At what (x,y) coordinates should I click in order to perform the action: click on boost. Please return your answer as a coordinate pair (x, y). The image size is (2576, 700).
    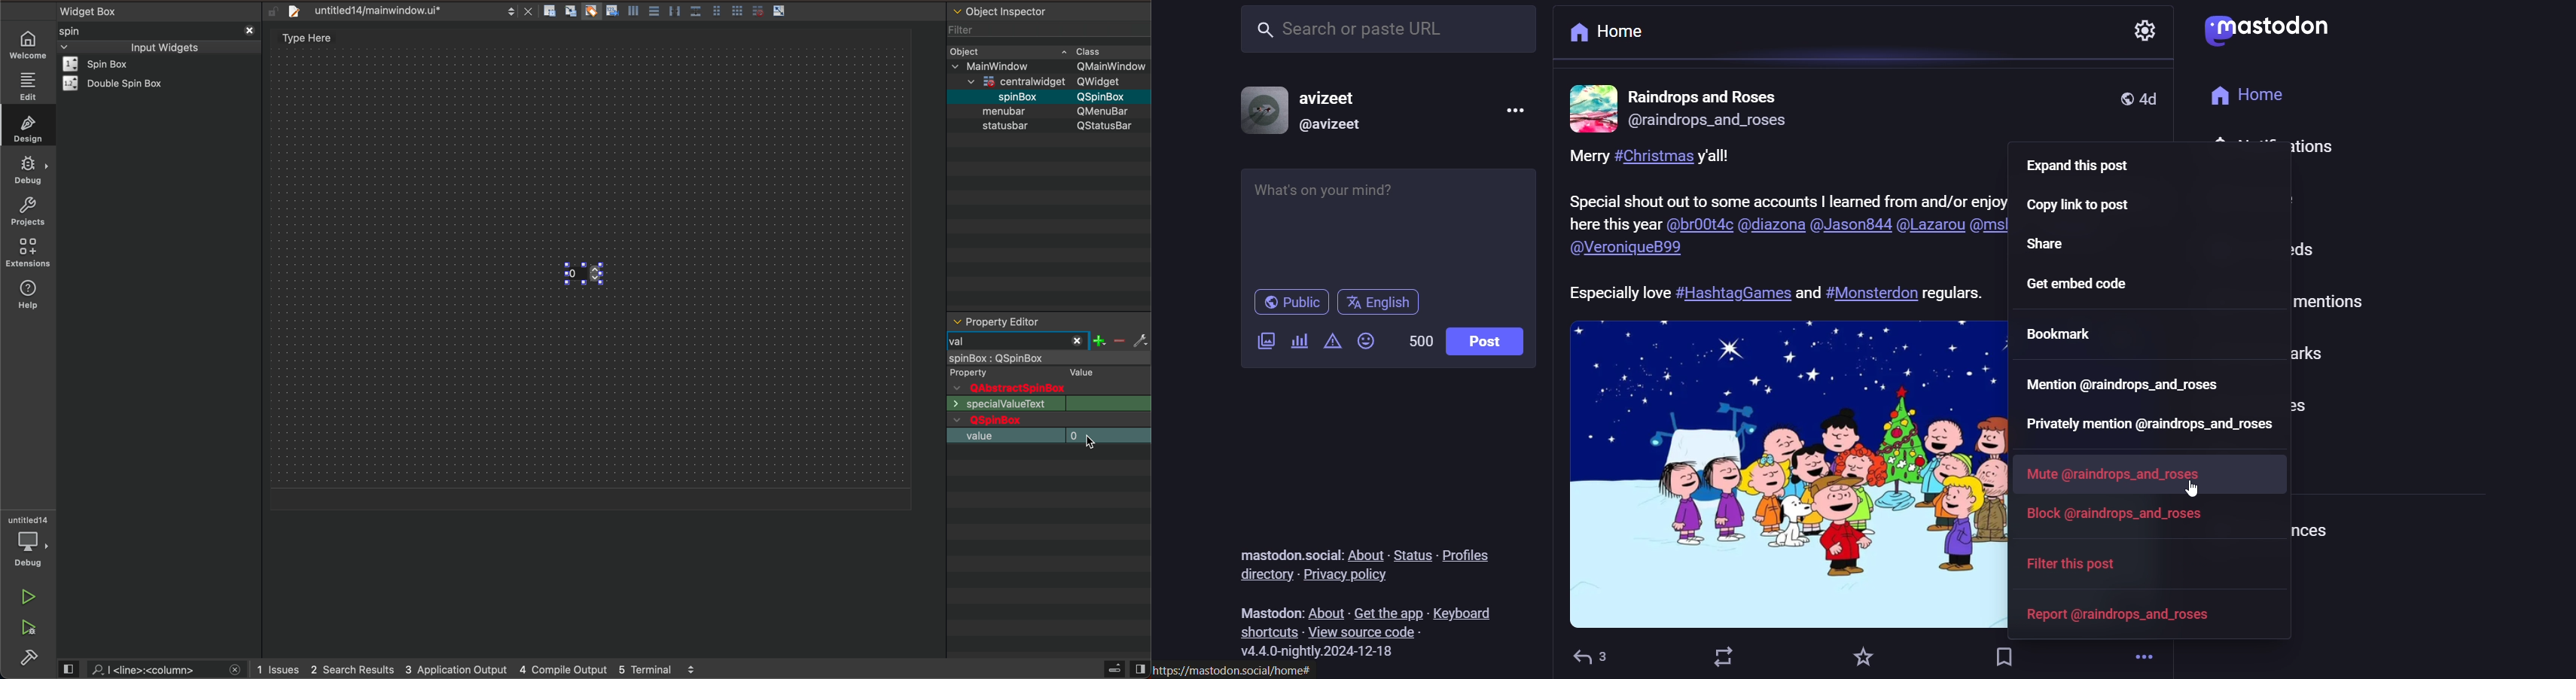
    Looking at the image, I should click on (1727, 657).